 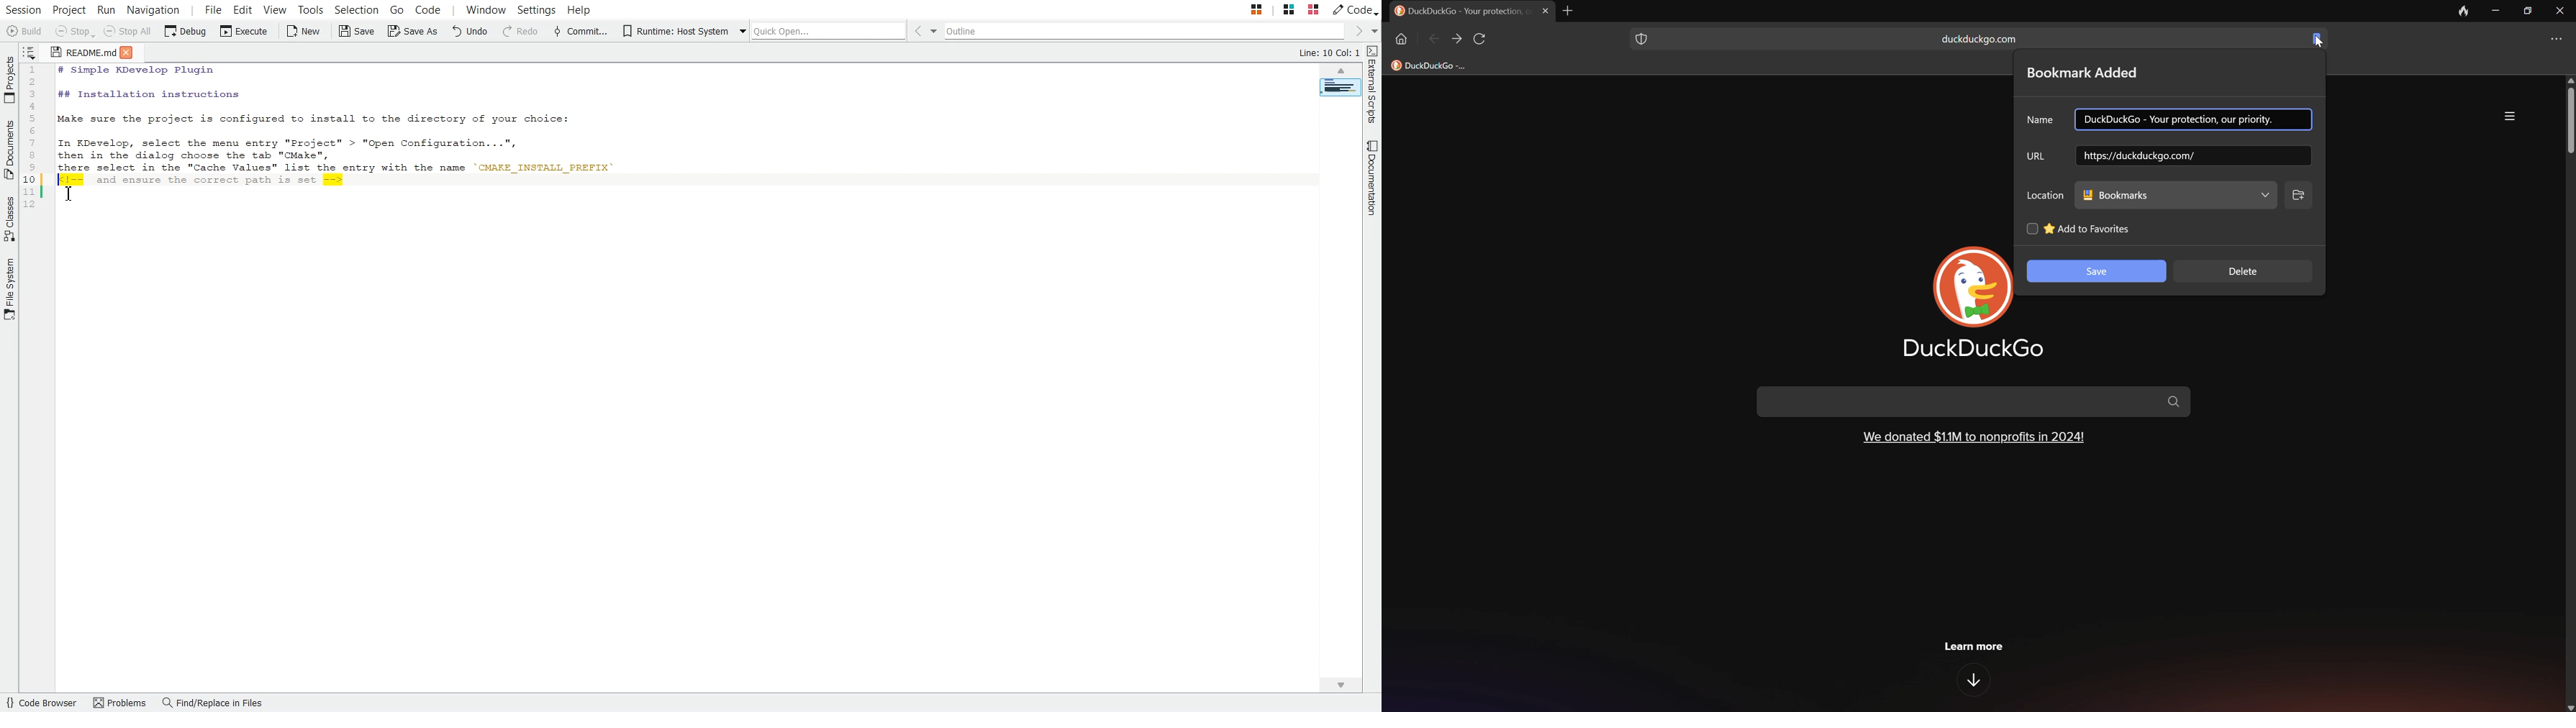 What do you see at coordinates (2036, 156) in the screenshot?
I see `URL` at bounding box center [2036, 156].